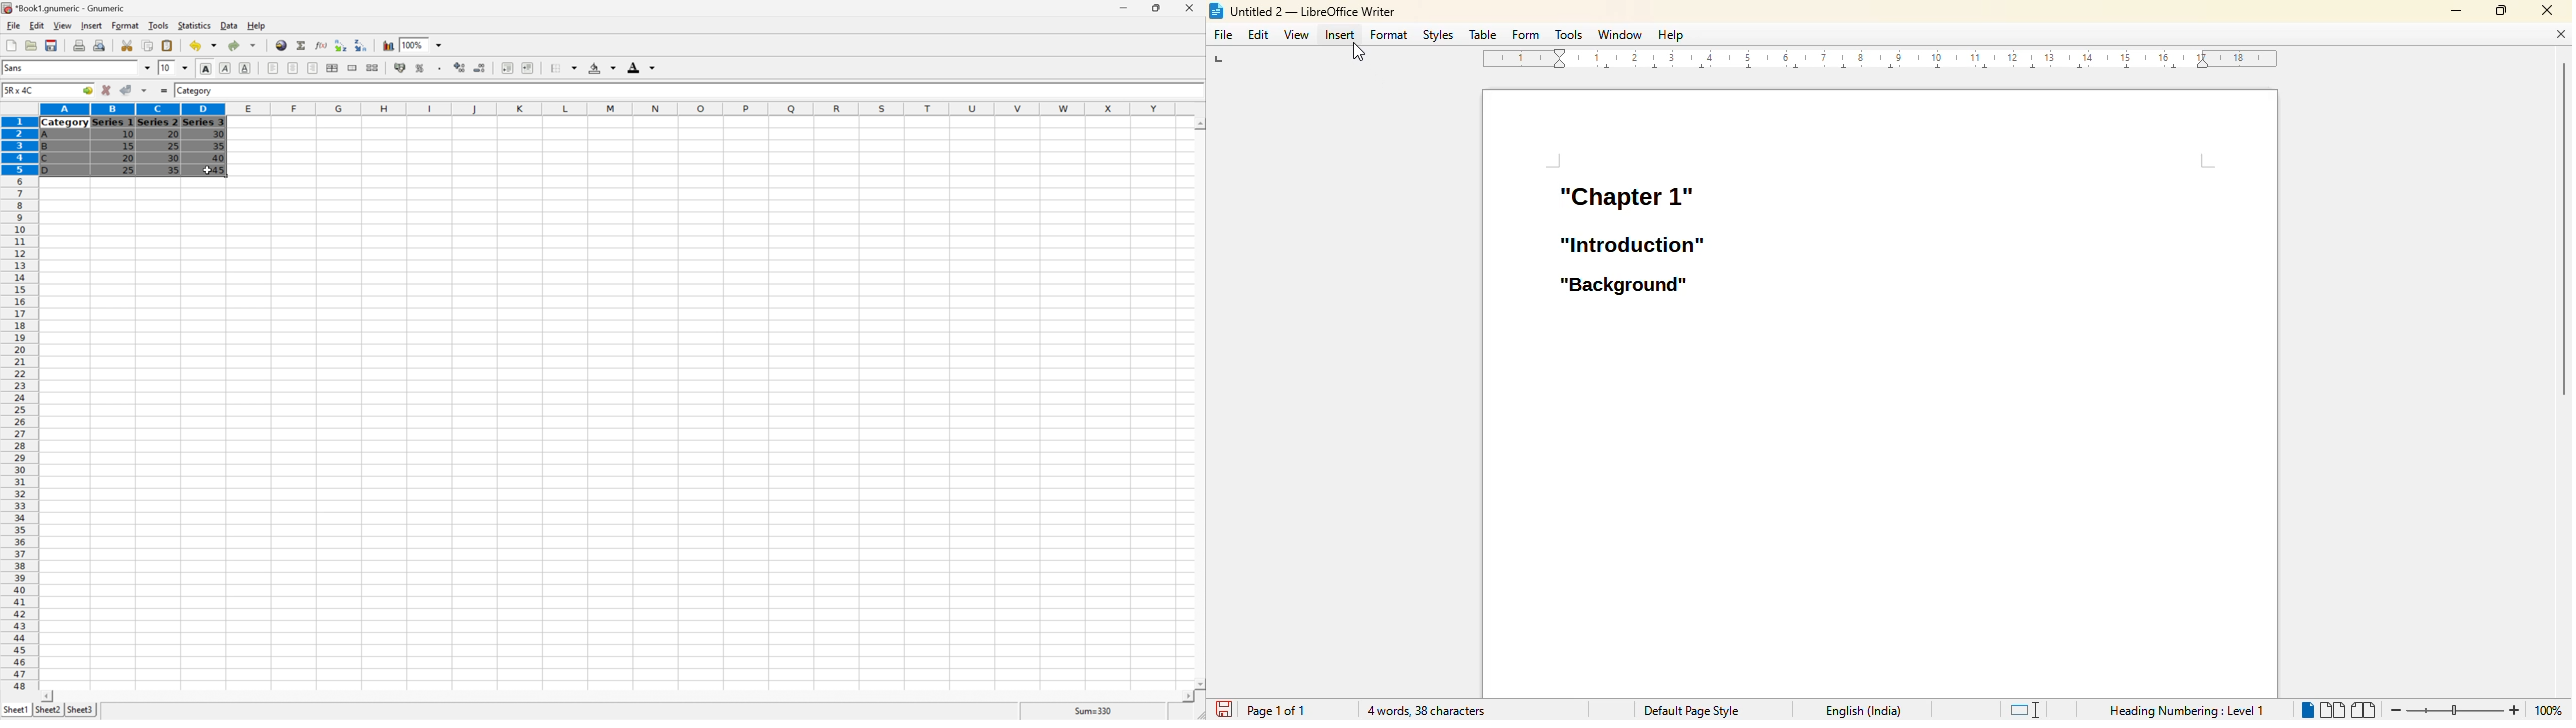  I want to click on Redo, so click(241, 45).